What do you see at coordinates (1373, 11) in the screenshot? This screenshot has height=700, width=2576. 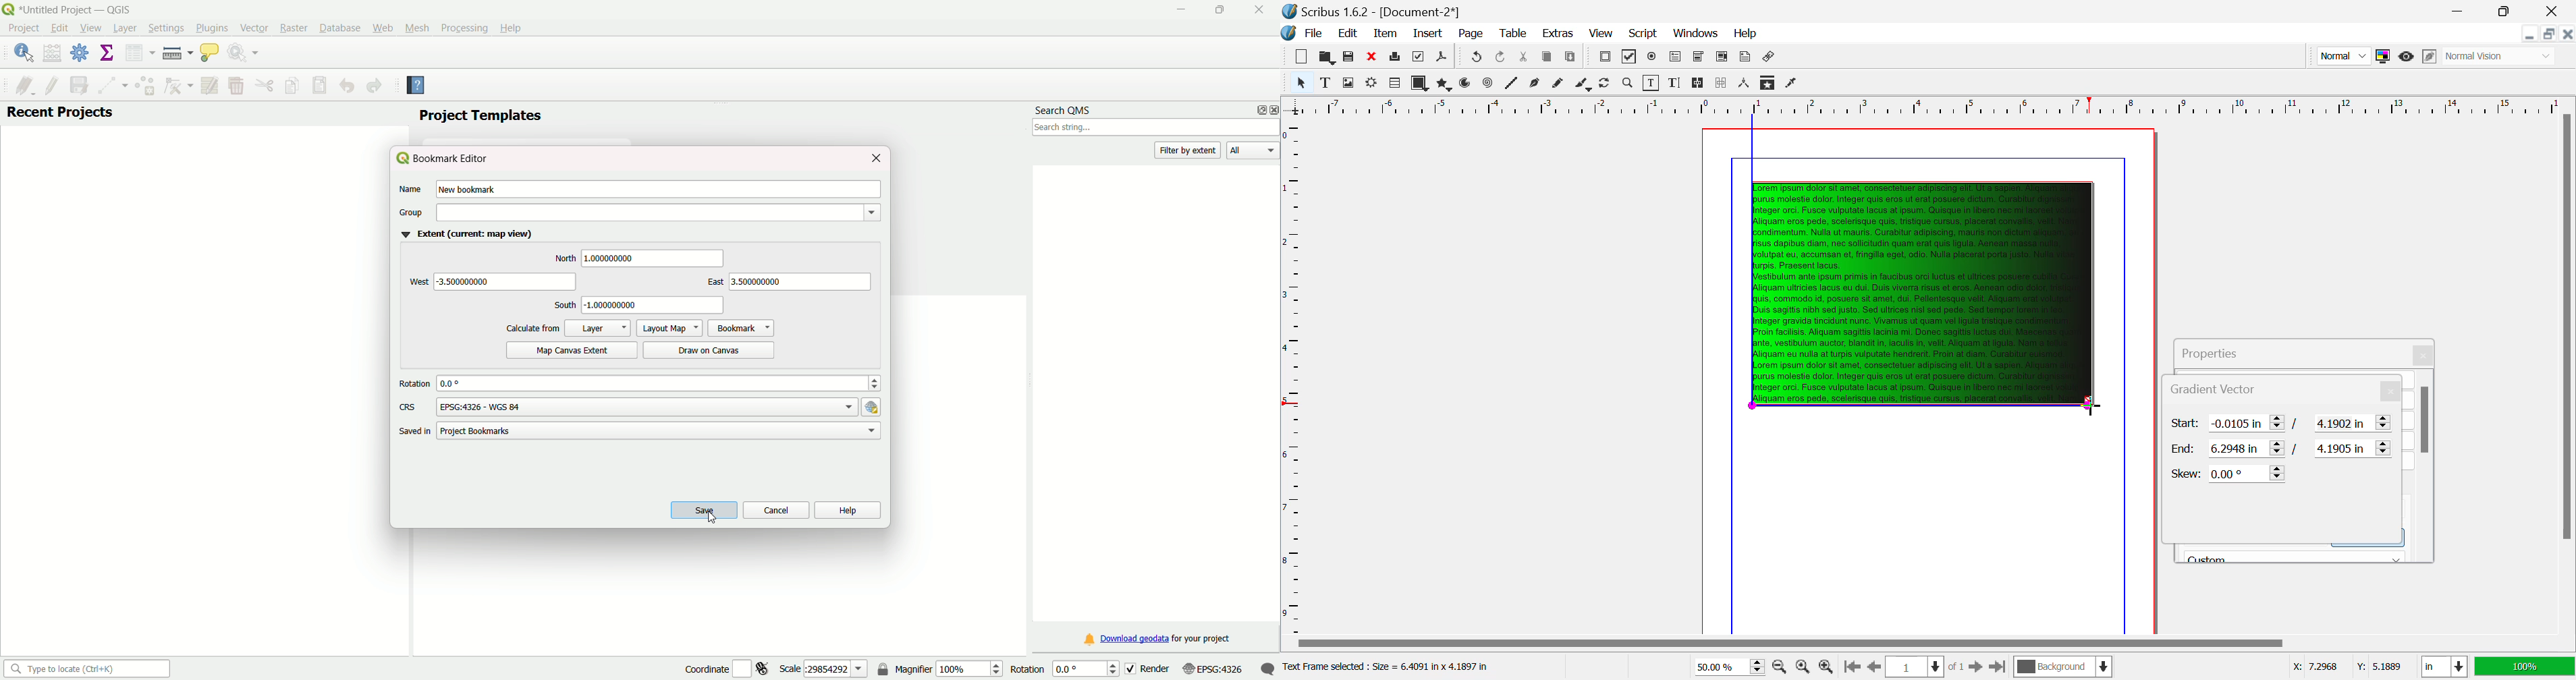 I see `Scribus 1.62 - [Document-2*]` at bounding box center [1373, 11].